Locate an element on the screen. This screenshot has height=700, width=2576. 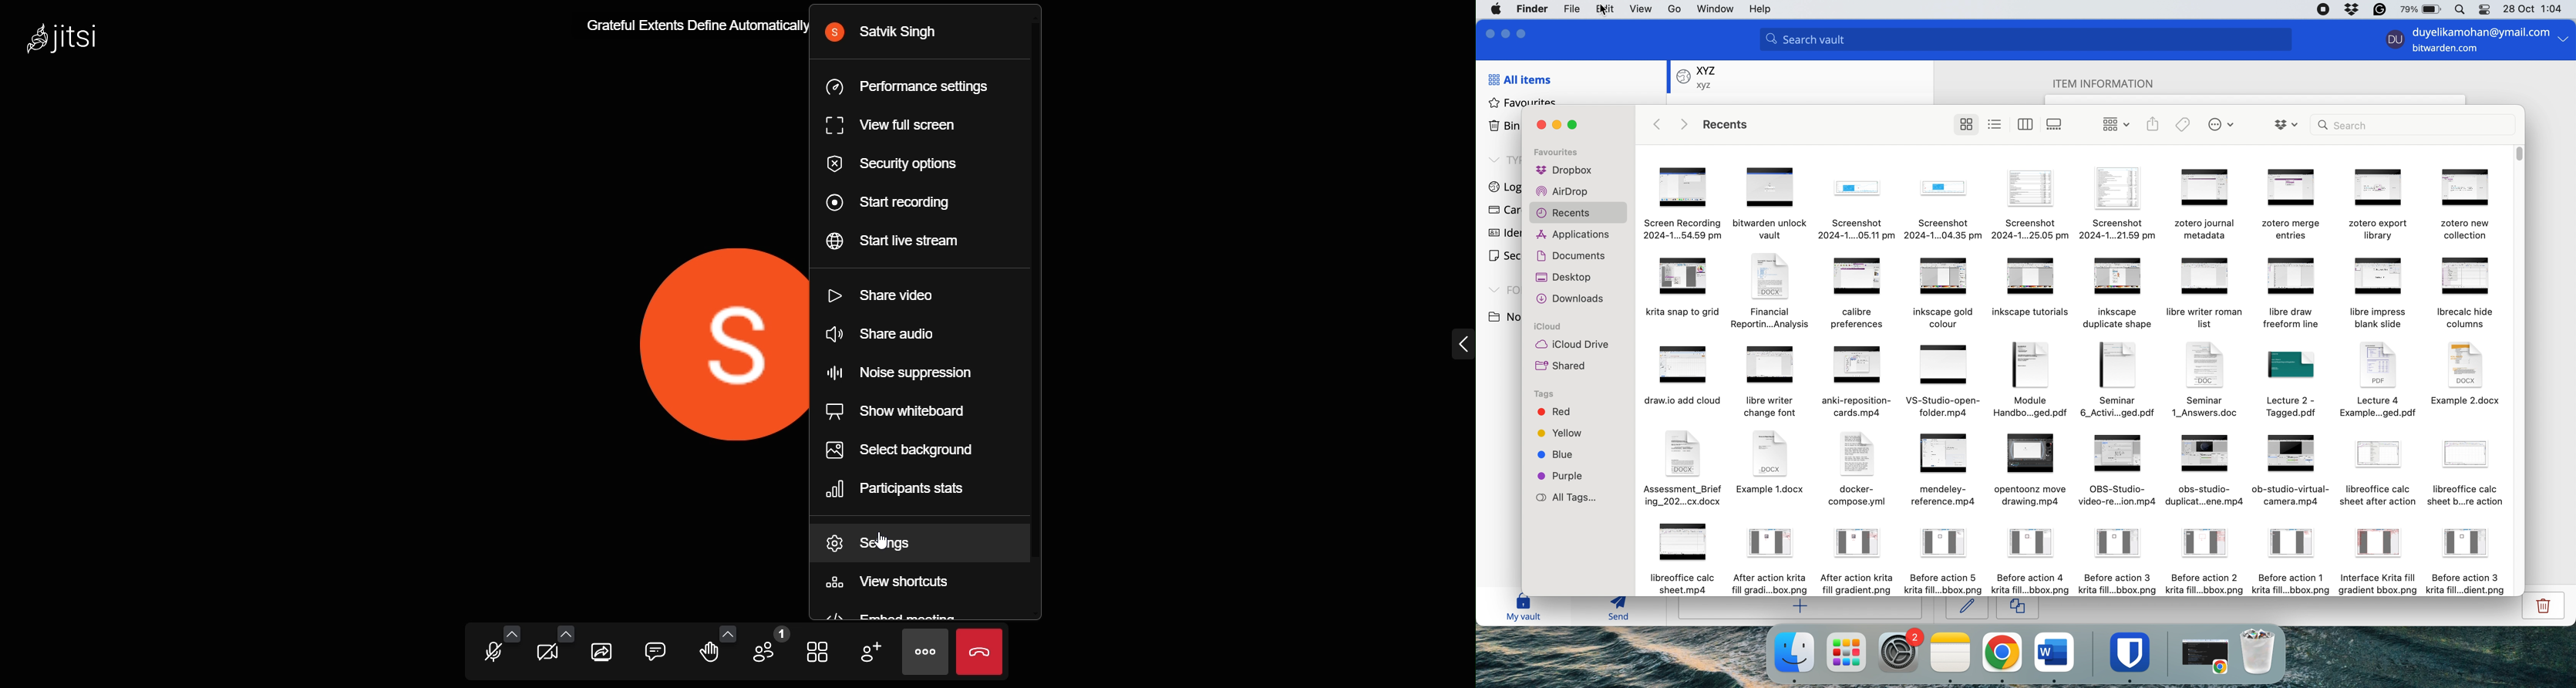
favourites is located at coordinates (1523, 102).